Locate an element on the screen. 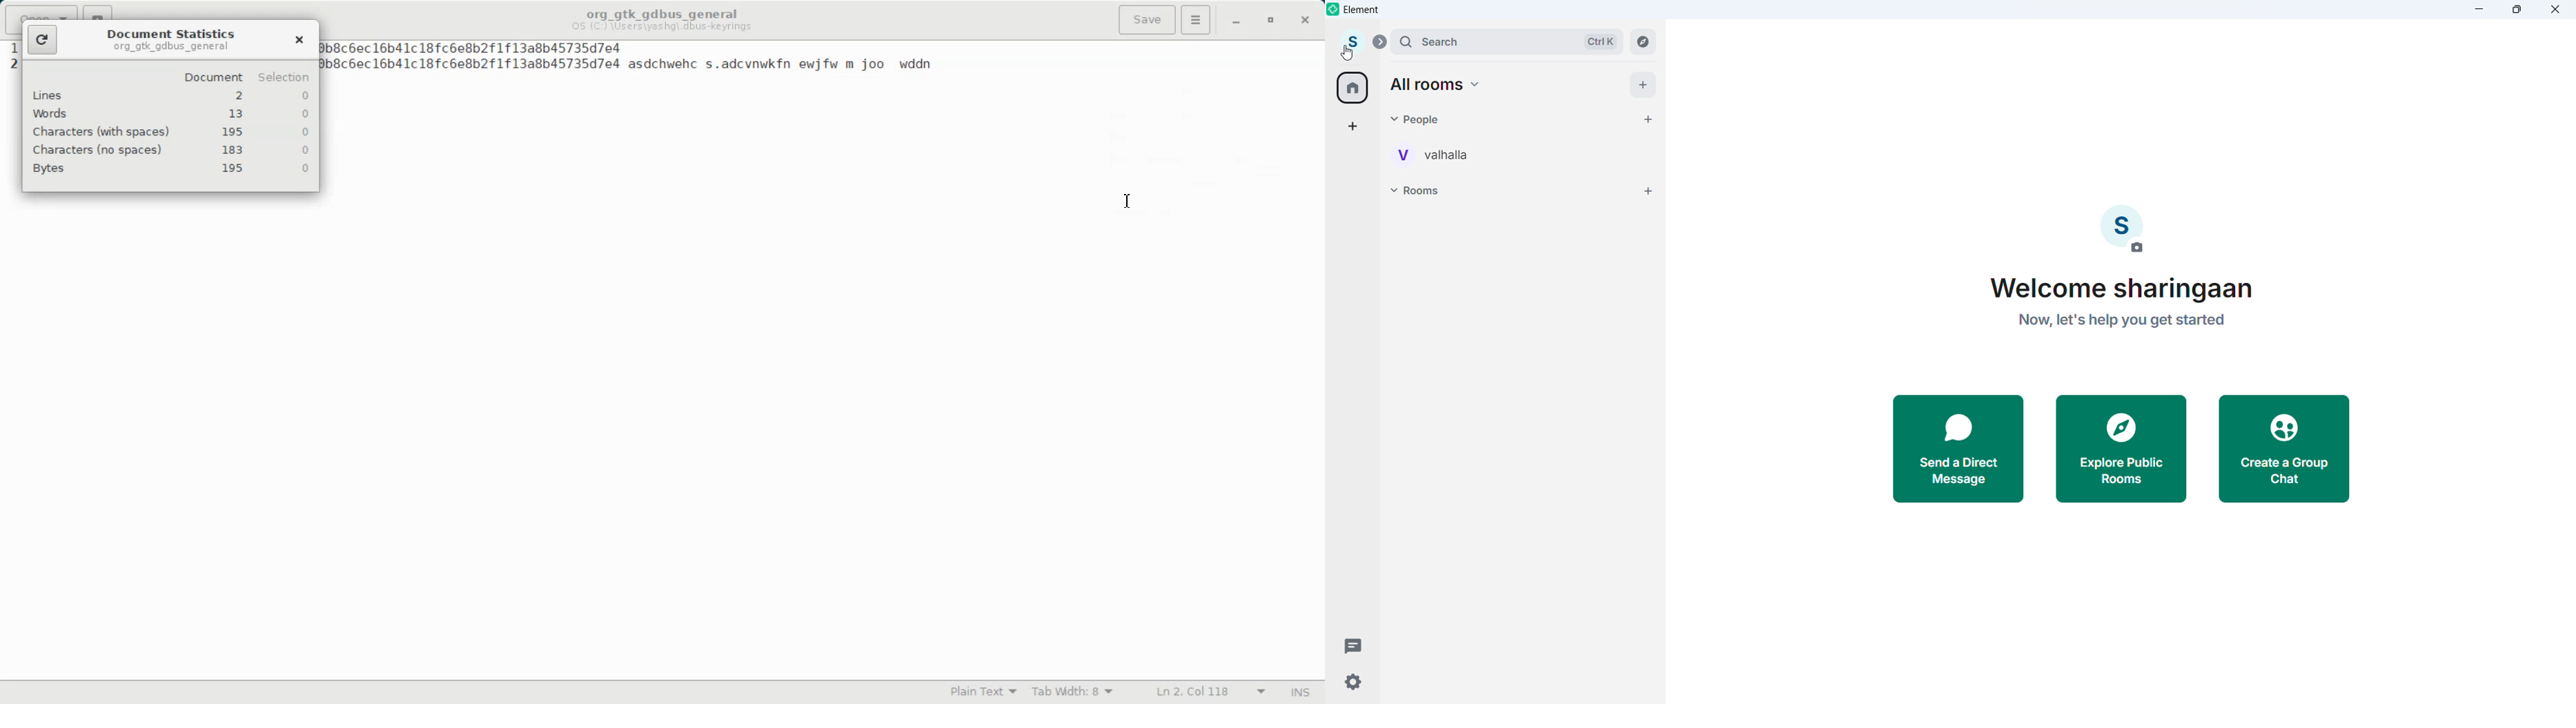 This screenshot has width=2576, height=728. Ln 2, Col 118 is located at coordinates (1210, 692).